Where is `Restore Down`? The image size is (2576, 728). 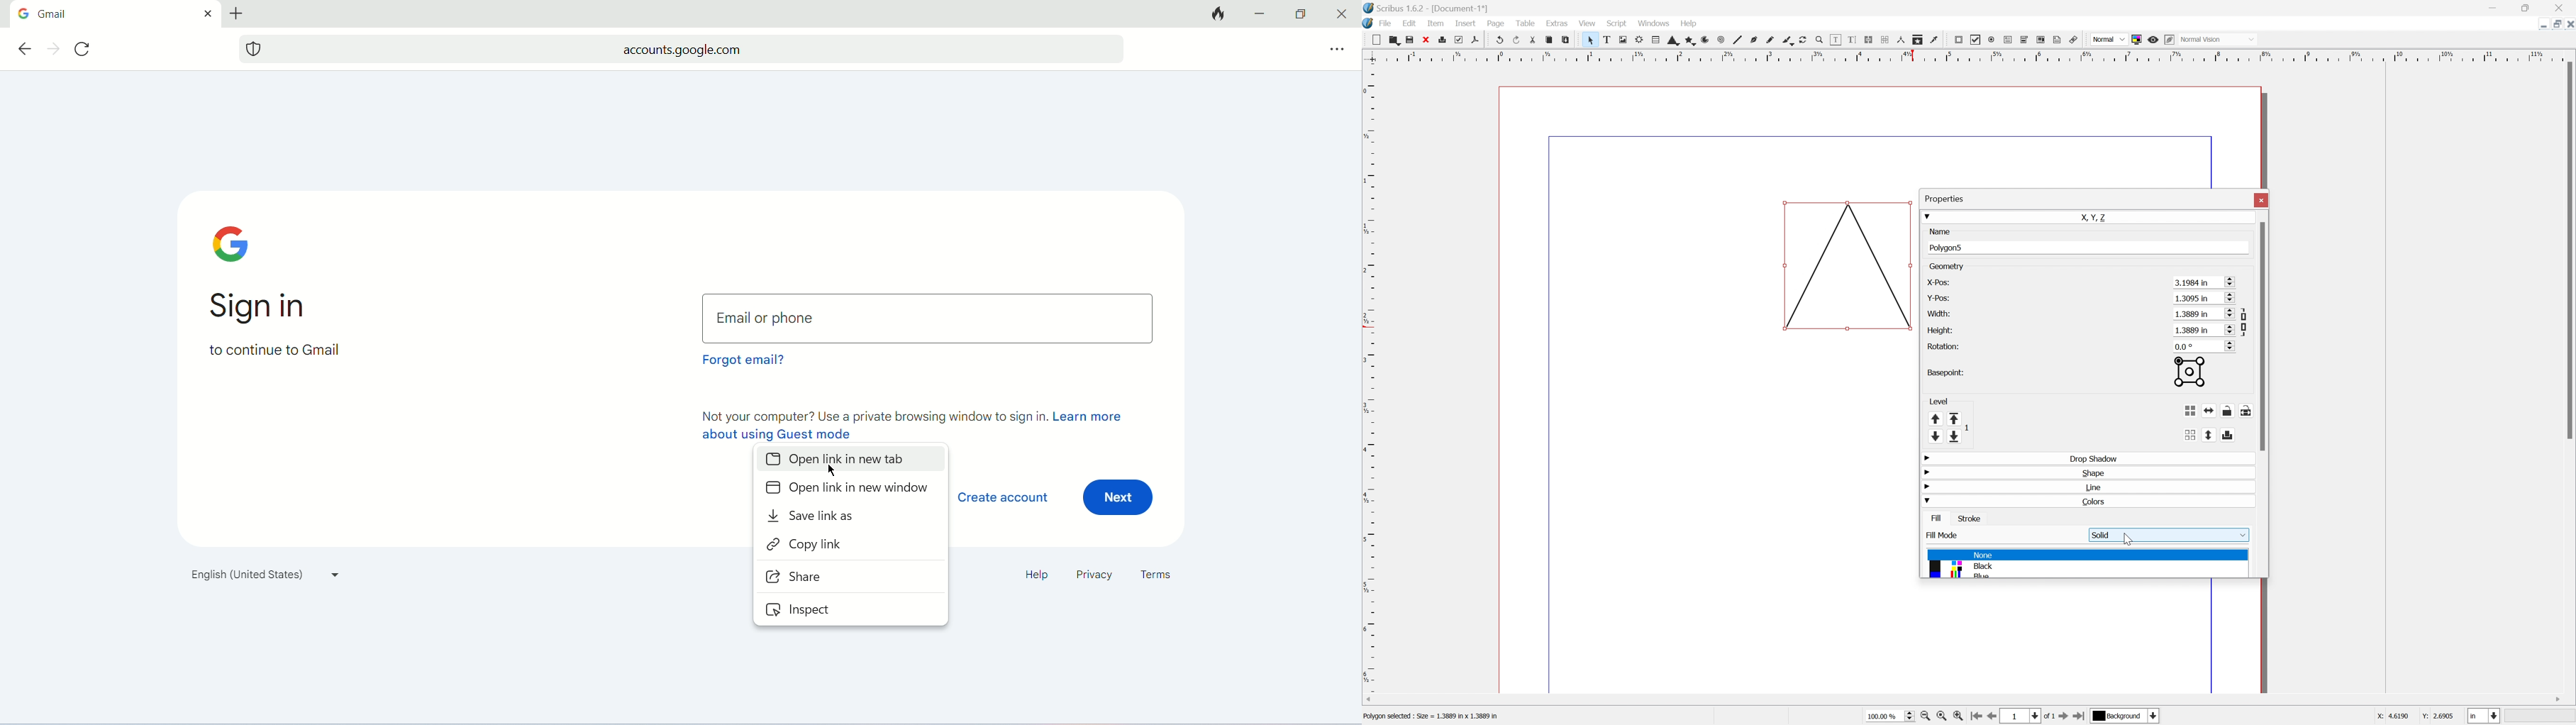 Restore Down is located at coordinates (2553, 24).